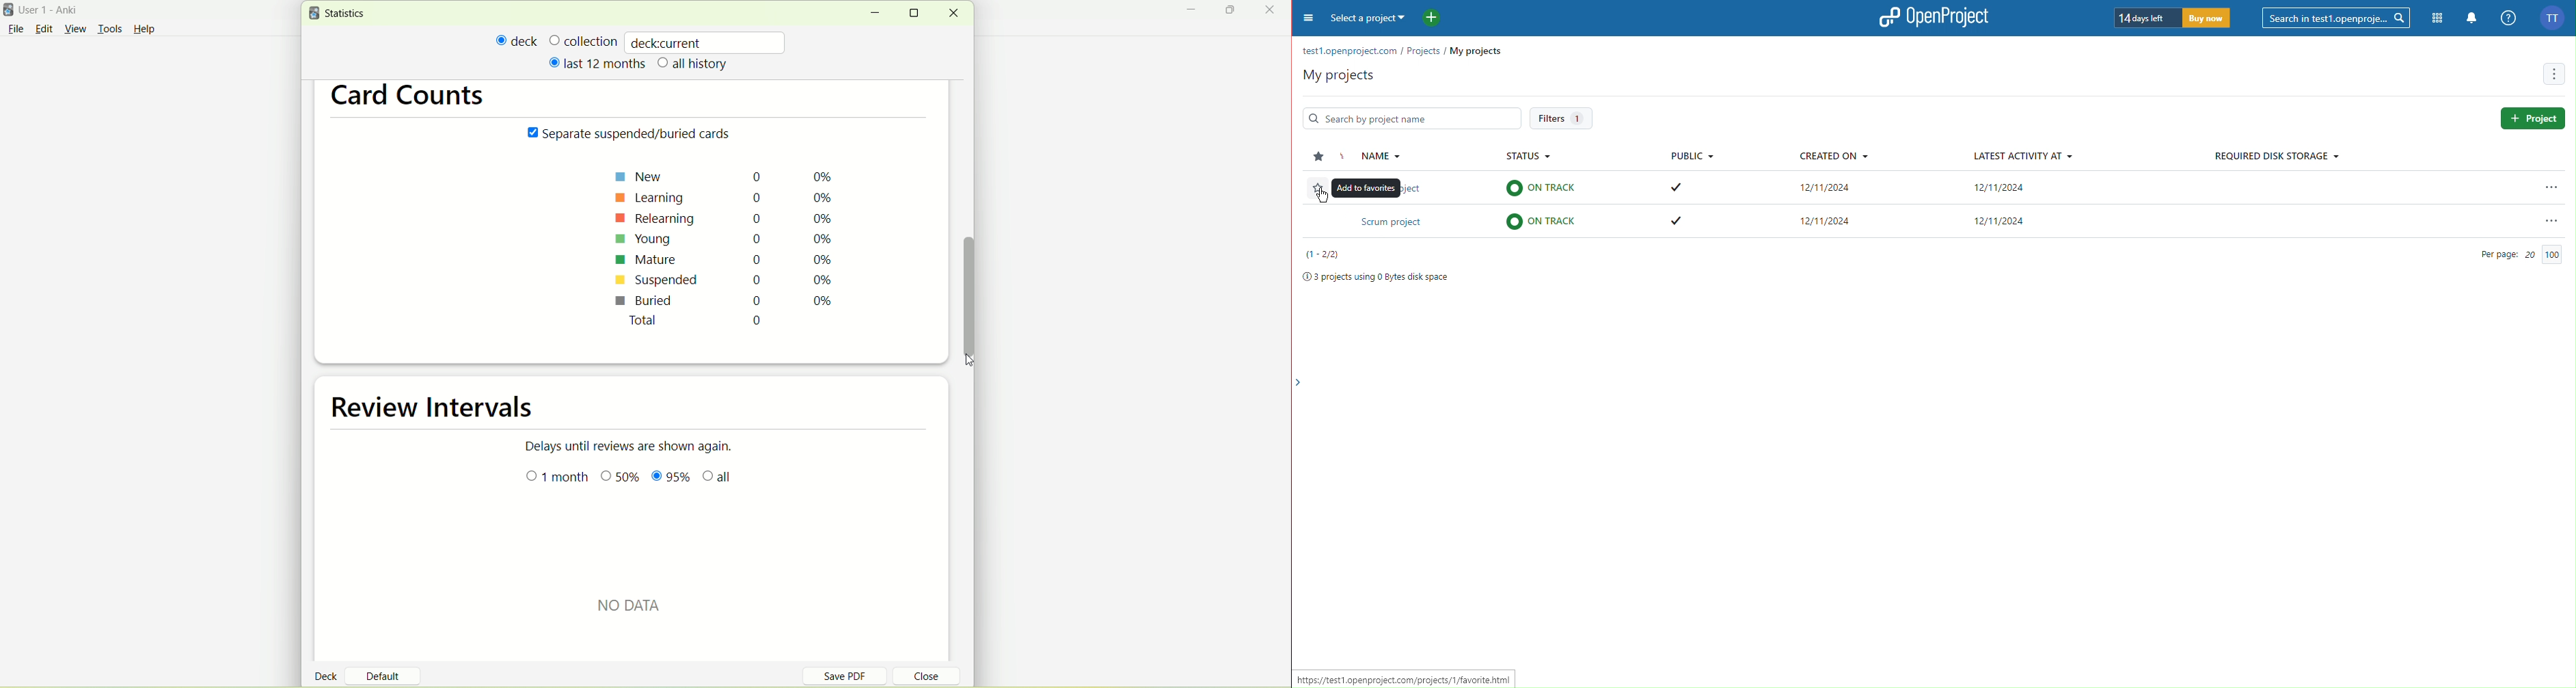 The width and height of the screenshot is (2576, 700). I want to click on all, so click(721, 479).